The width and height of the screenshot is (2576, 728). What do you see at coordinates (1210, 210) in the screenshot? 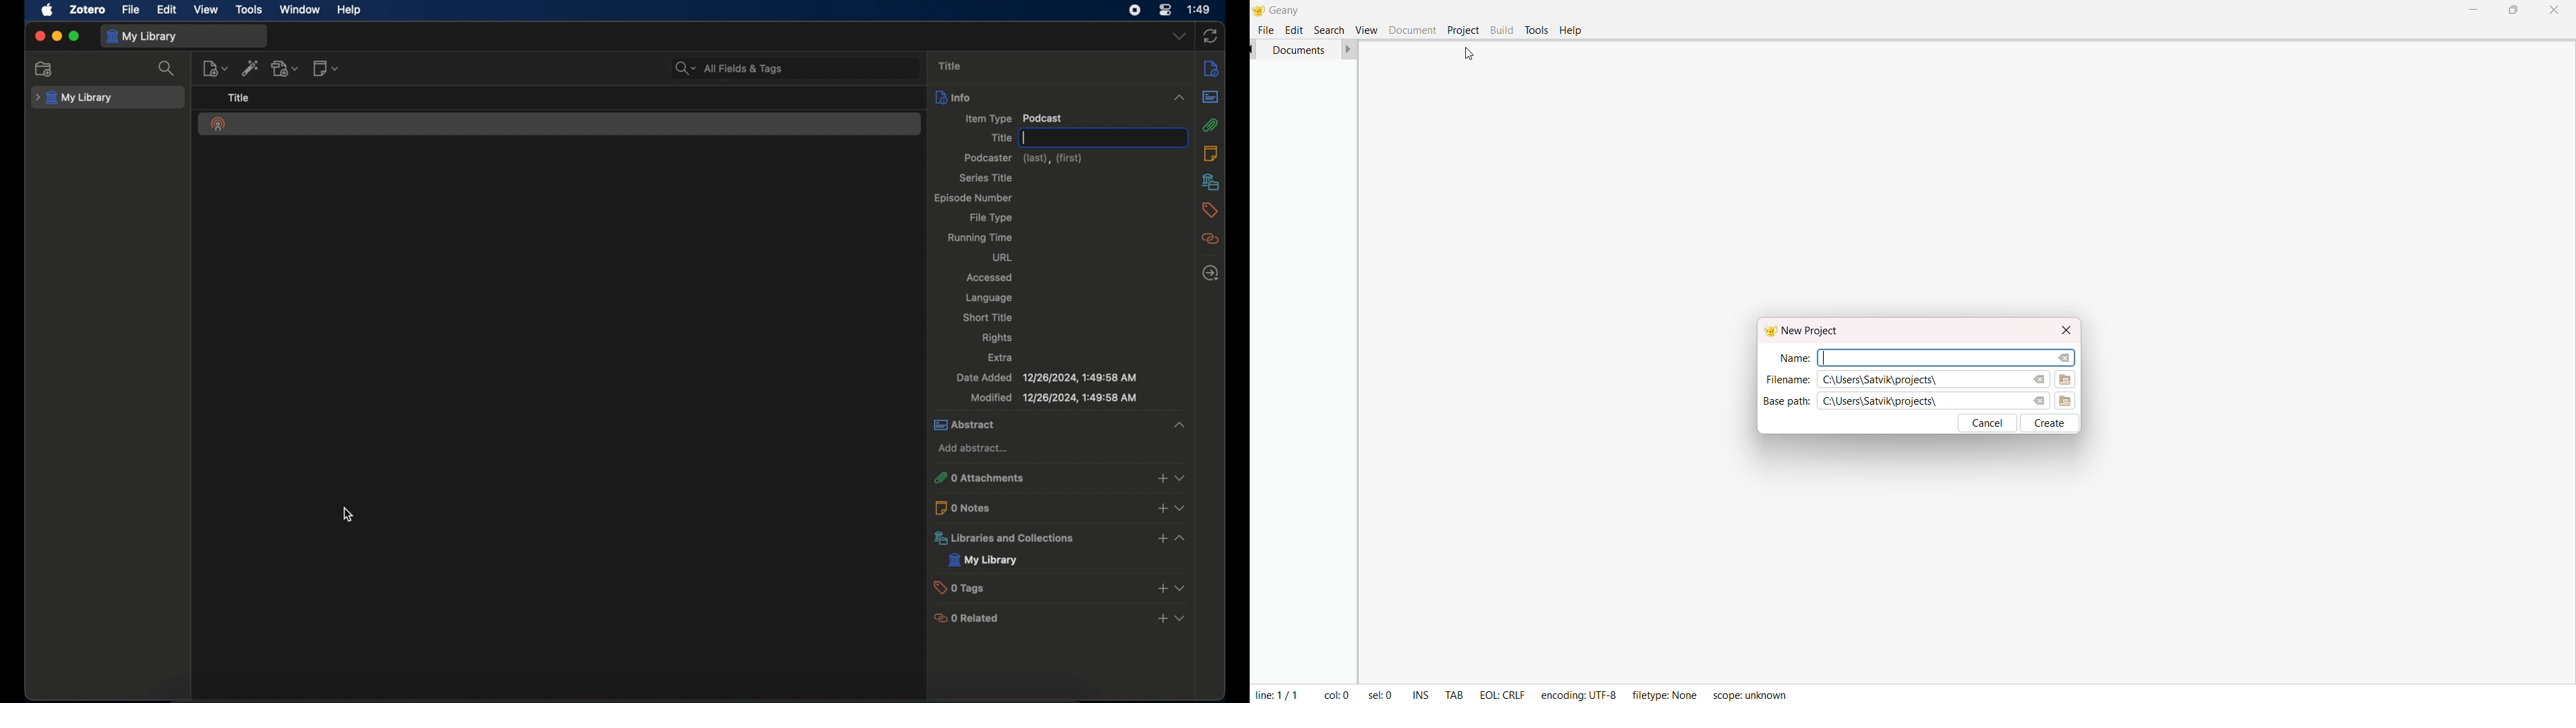
I see `tags` at bounding box center [1210, 210].